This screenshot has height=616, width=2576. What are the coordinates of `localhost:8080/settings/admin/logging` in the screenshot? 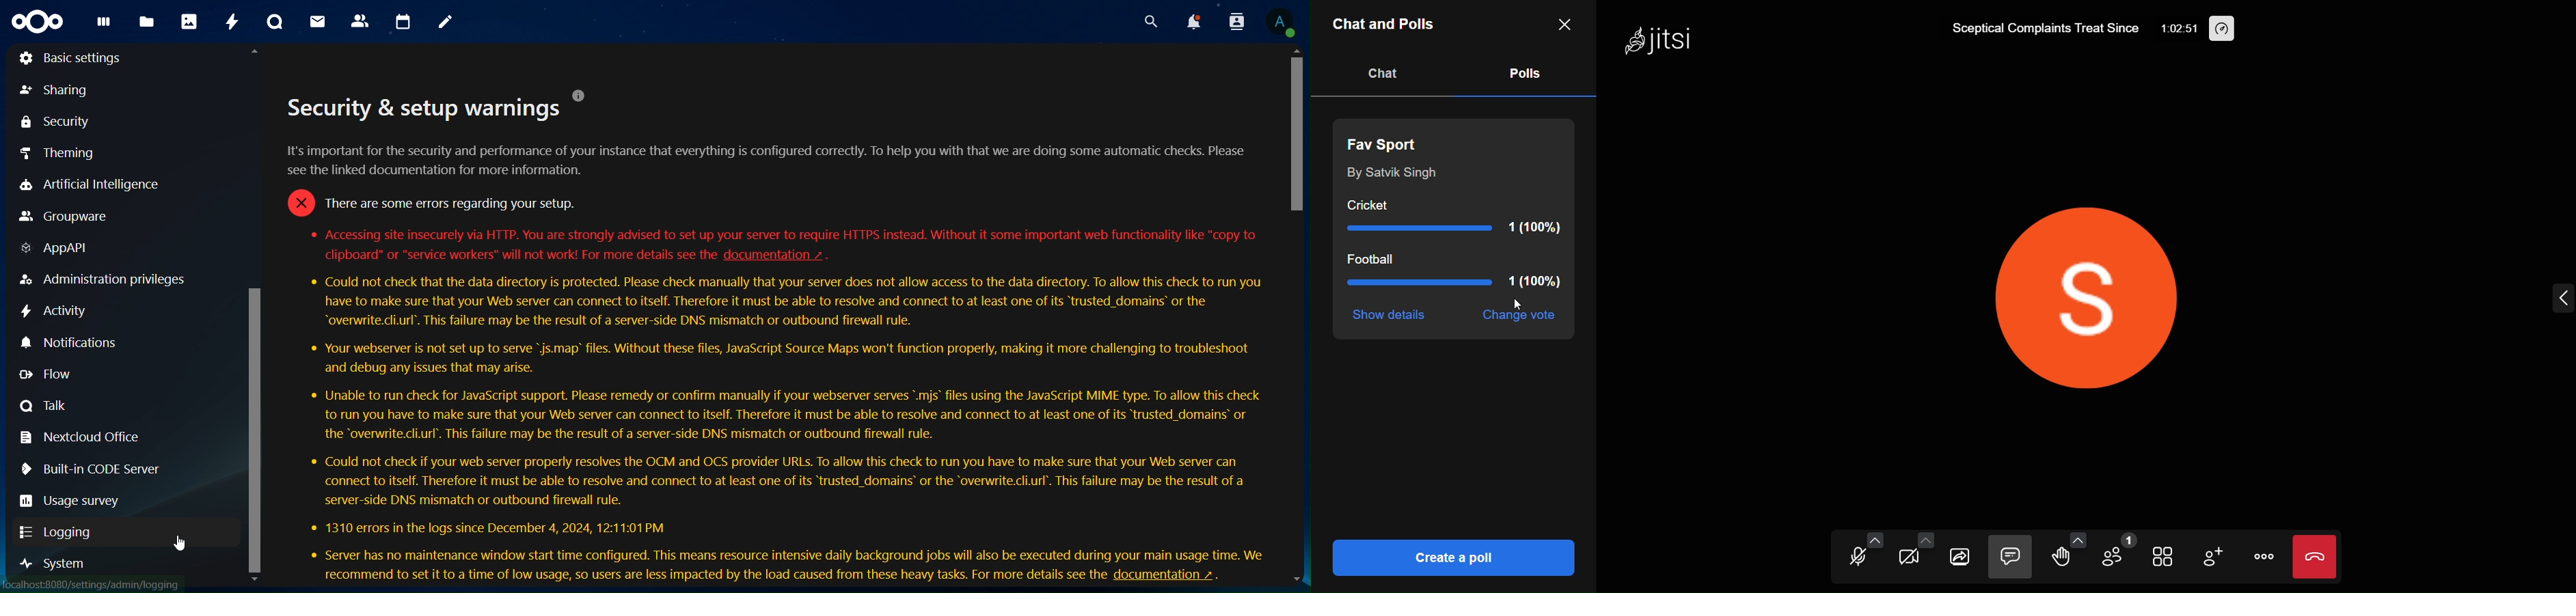 It's located at (94, 585).